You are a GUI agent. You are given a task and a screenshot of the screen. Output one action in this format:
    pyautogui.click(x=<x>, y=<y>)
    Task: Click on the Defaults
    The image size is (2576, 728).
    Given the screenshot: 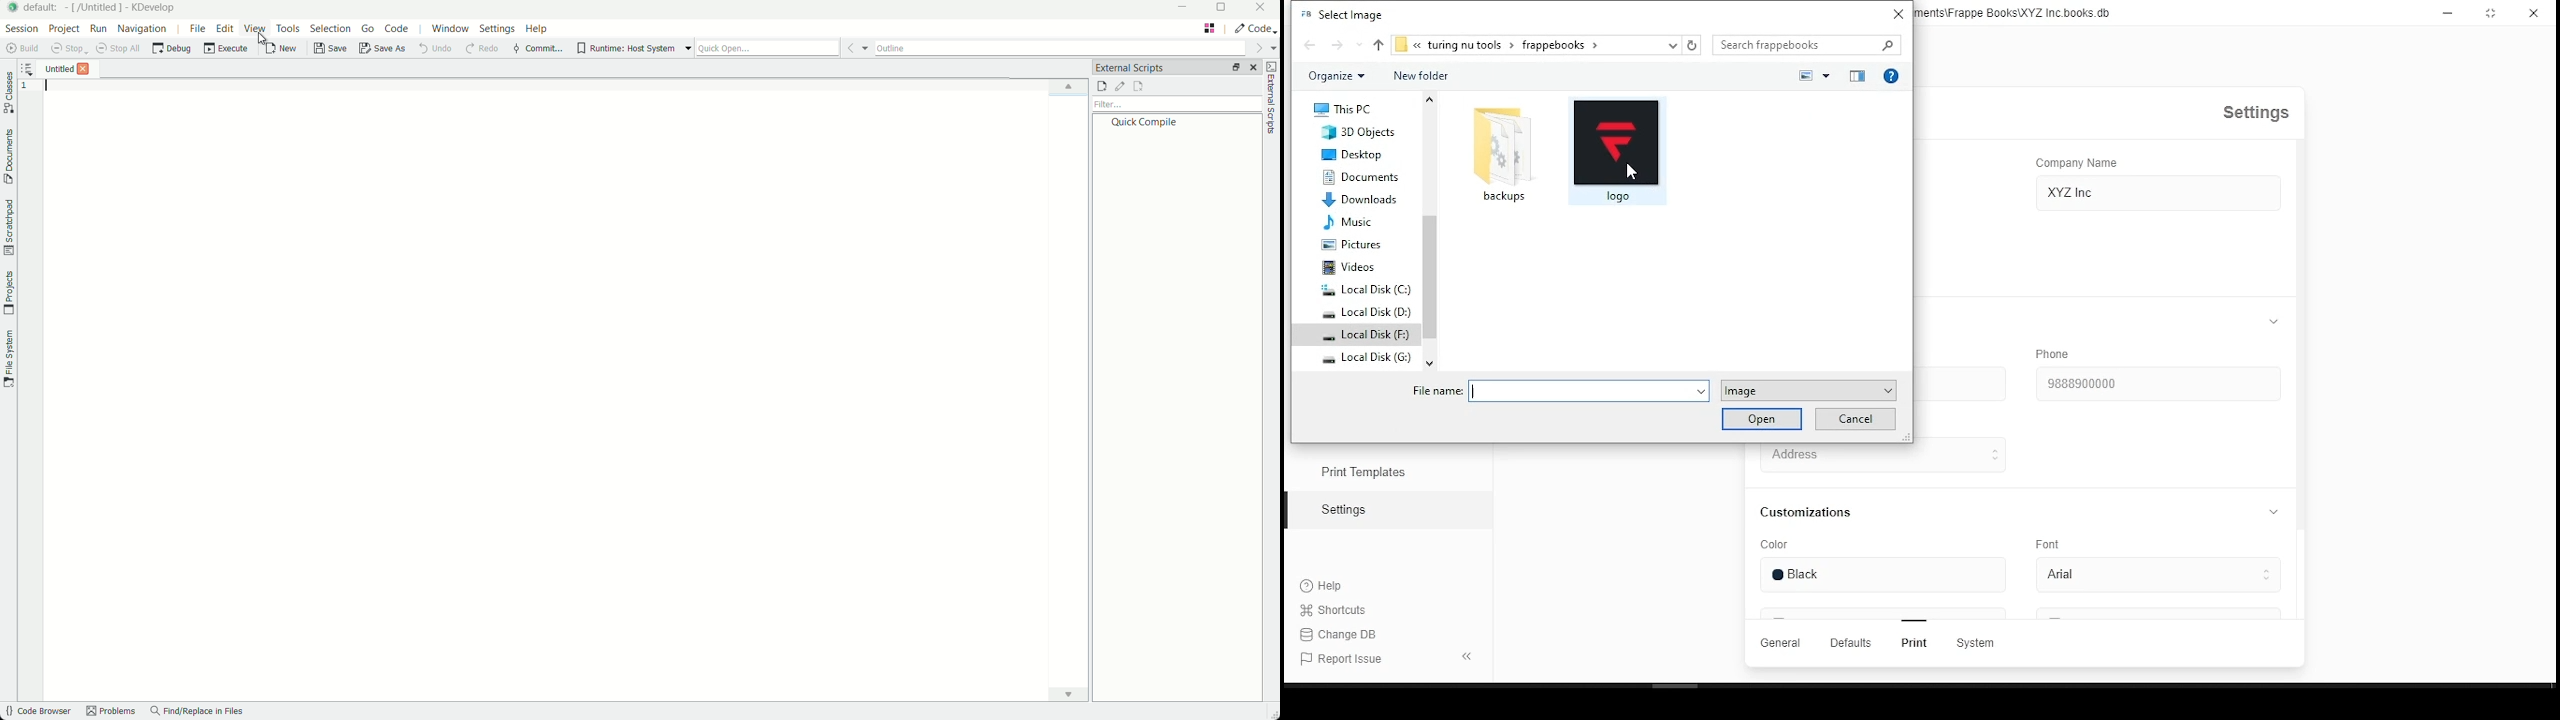 What is the action you would take?
    pyautogui.click(x=1850, y=642)
    